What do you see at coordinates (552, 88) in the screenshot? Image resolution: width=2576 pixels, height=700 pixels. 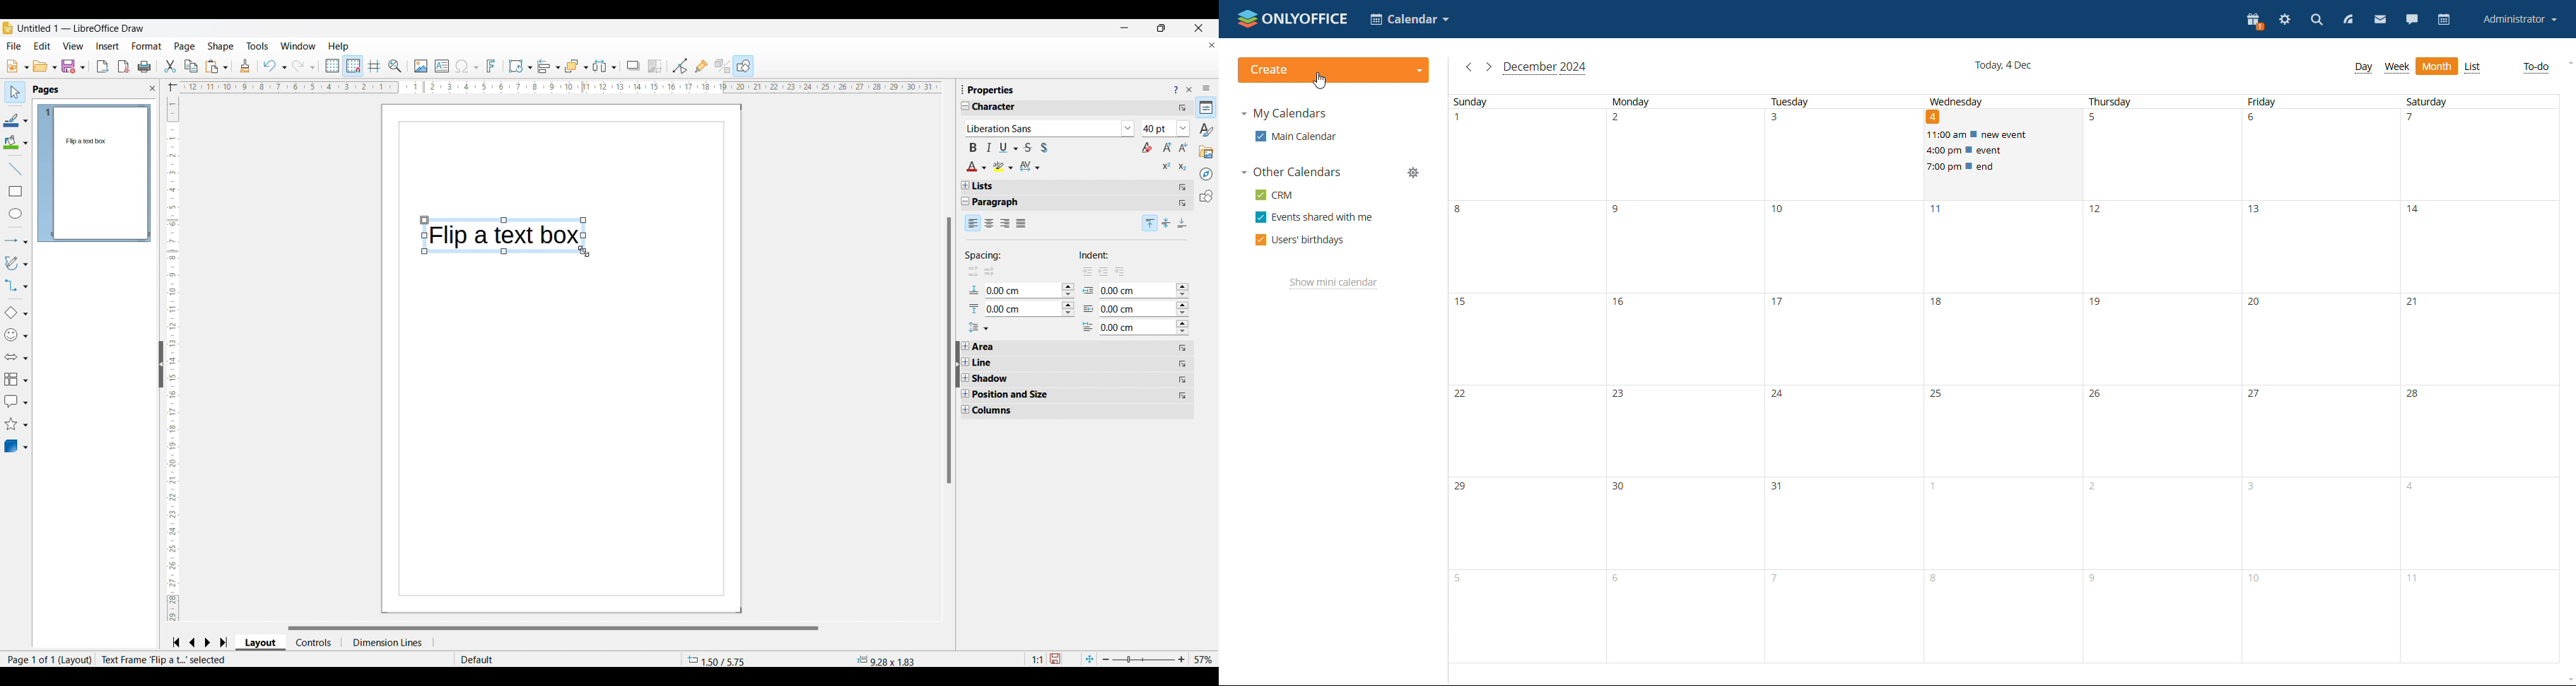 I see `Horizontal ruler` at bounding box center [552, 88].